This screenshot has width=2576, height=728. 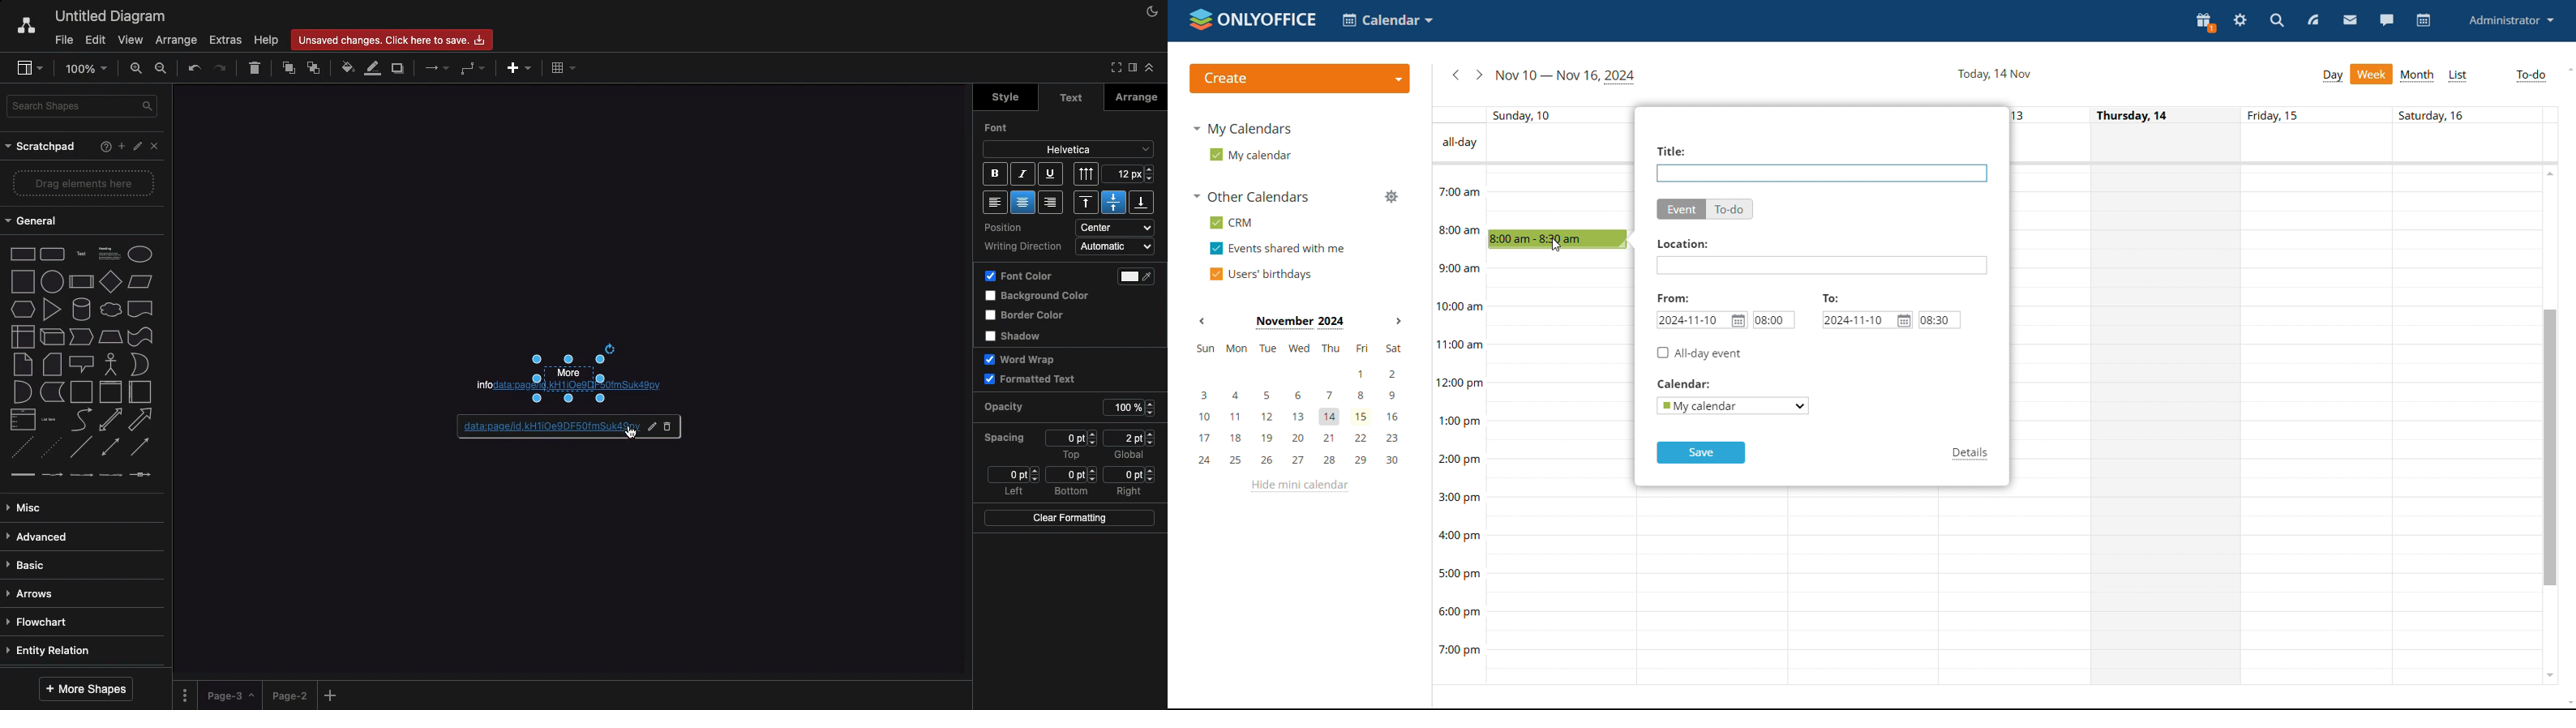 I want to click on 8:00-8:30 timeblock, so click(x=1557, y=239).